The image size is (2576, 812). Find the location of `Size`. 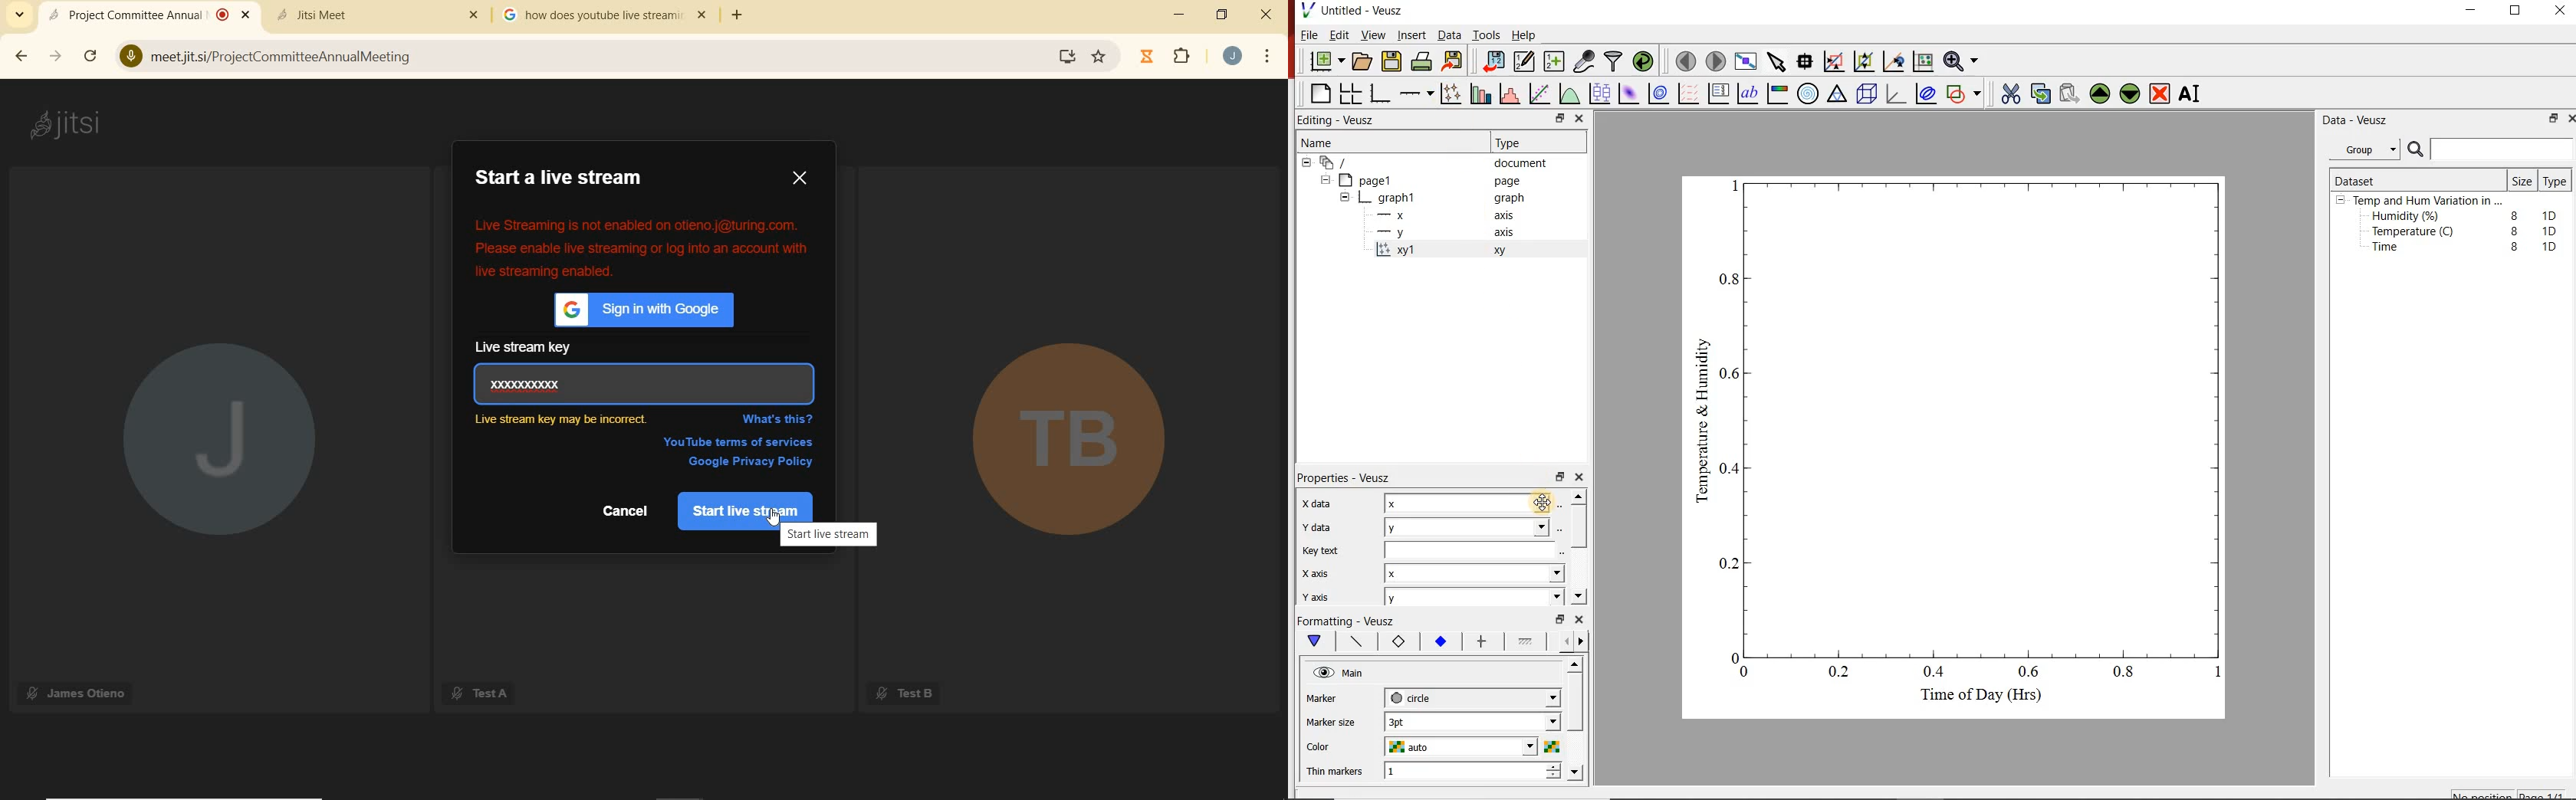

Size is located at coordinates (2521, 180).